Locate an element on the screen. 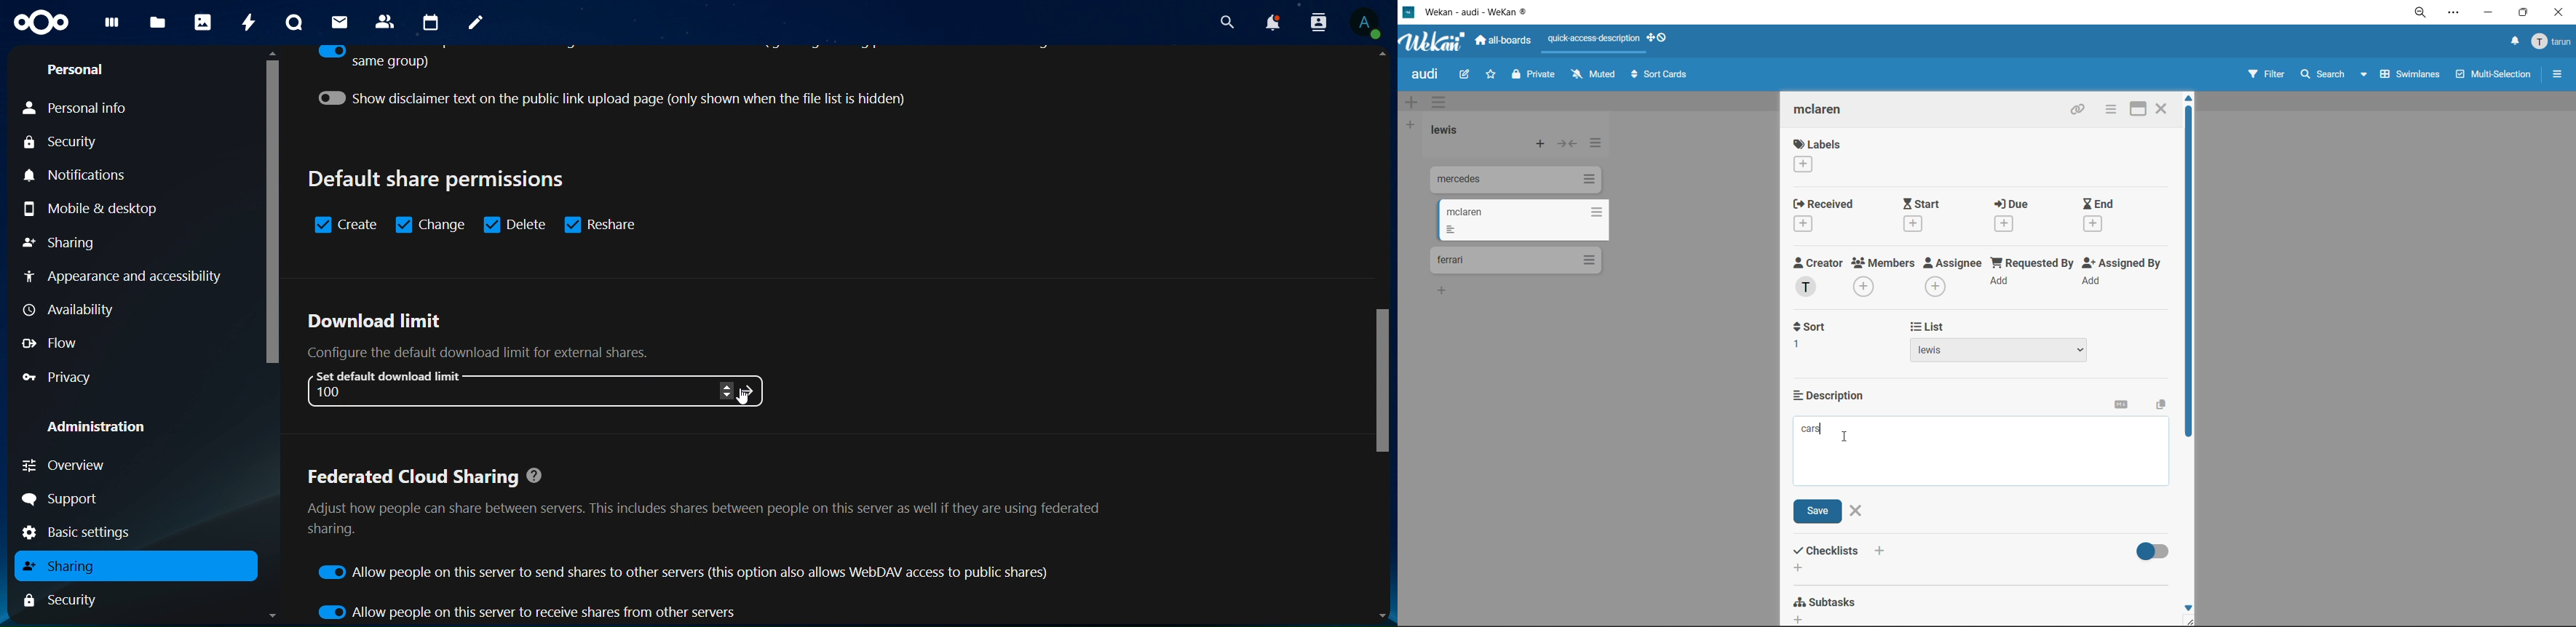 The width and height of the screenshot is (2576, 644). close is located at coordinates (1857, 510).